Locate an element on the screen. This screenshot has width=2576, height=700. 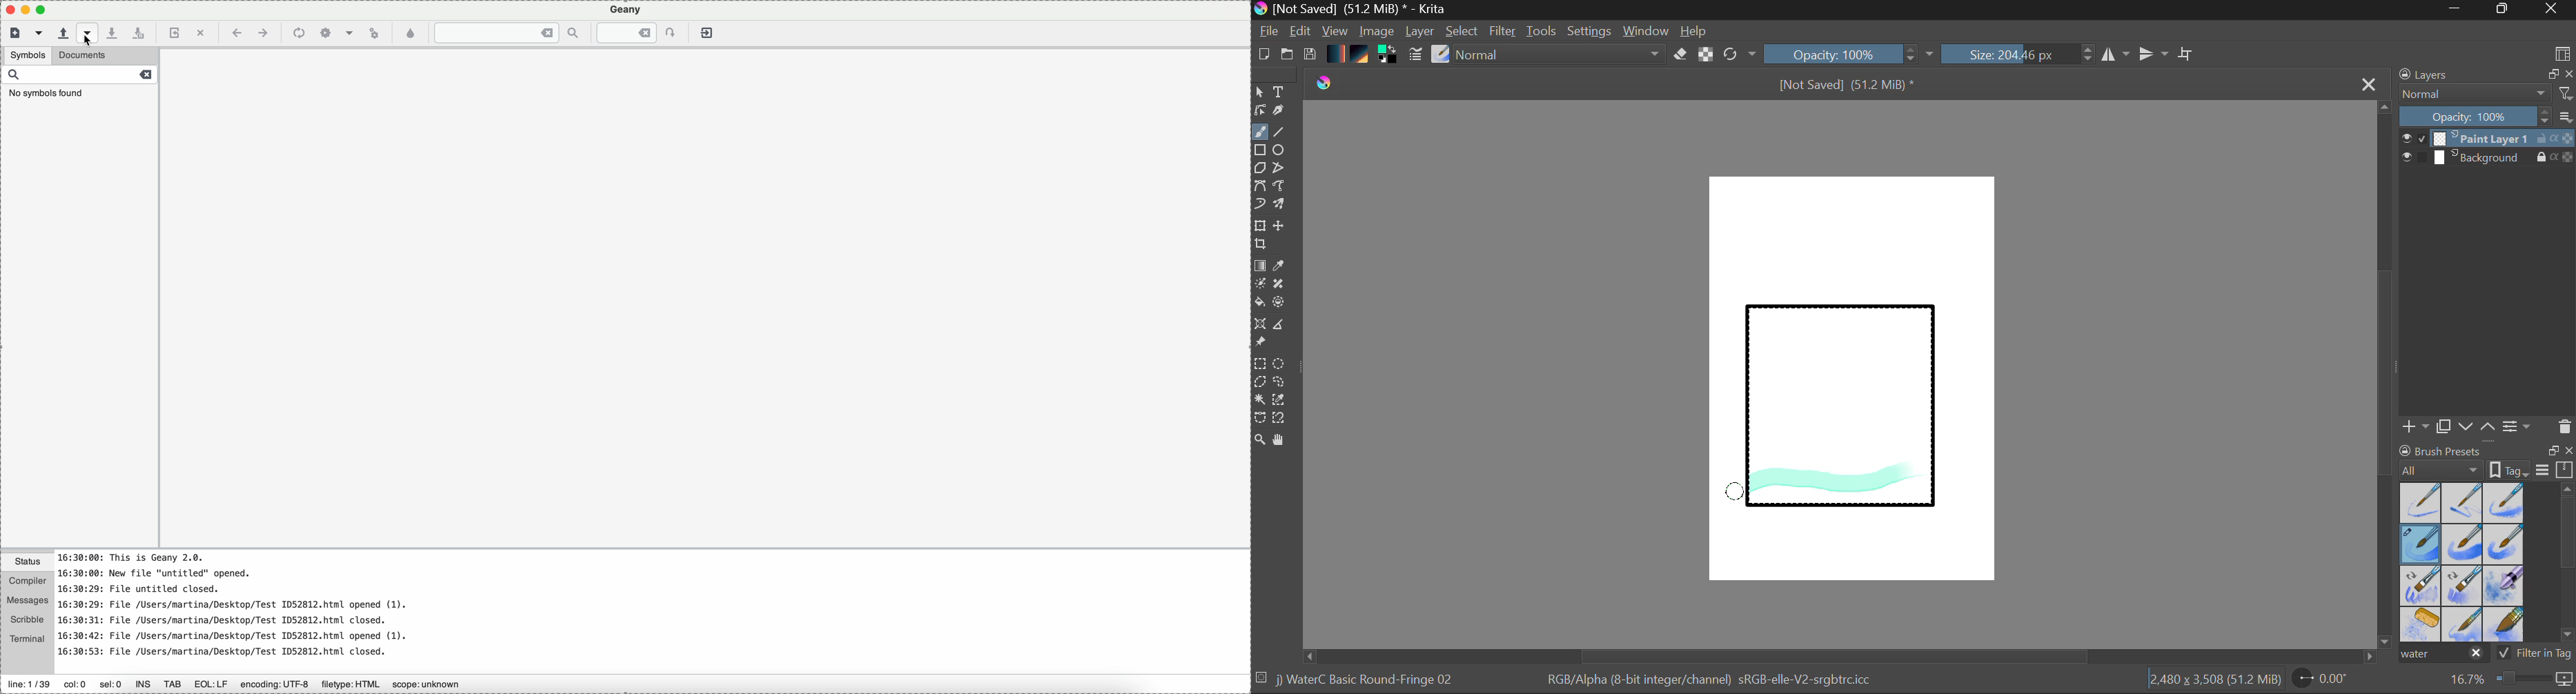
Rectangle Selection Tool is located at coordinates (1259, 366).